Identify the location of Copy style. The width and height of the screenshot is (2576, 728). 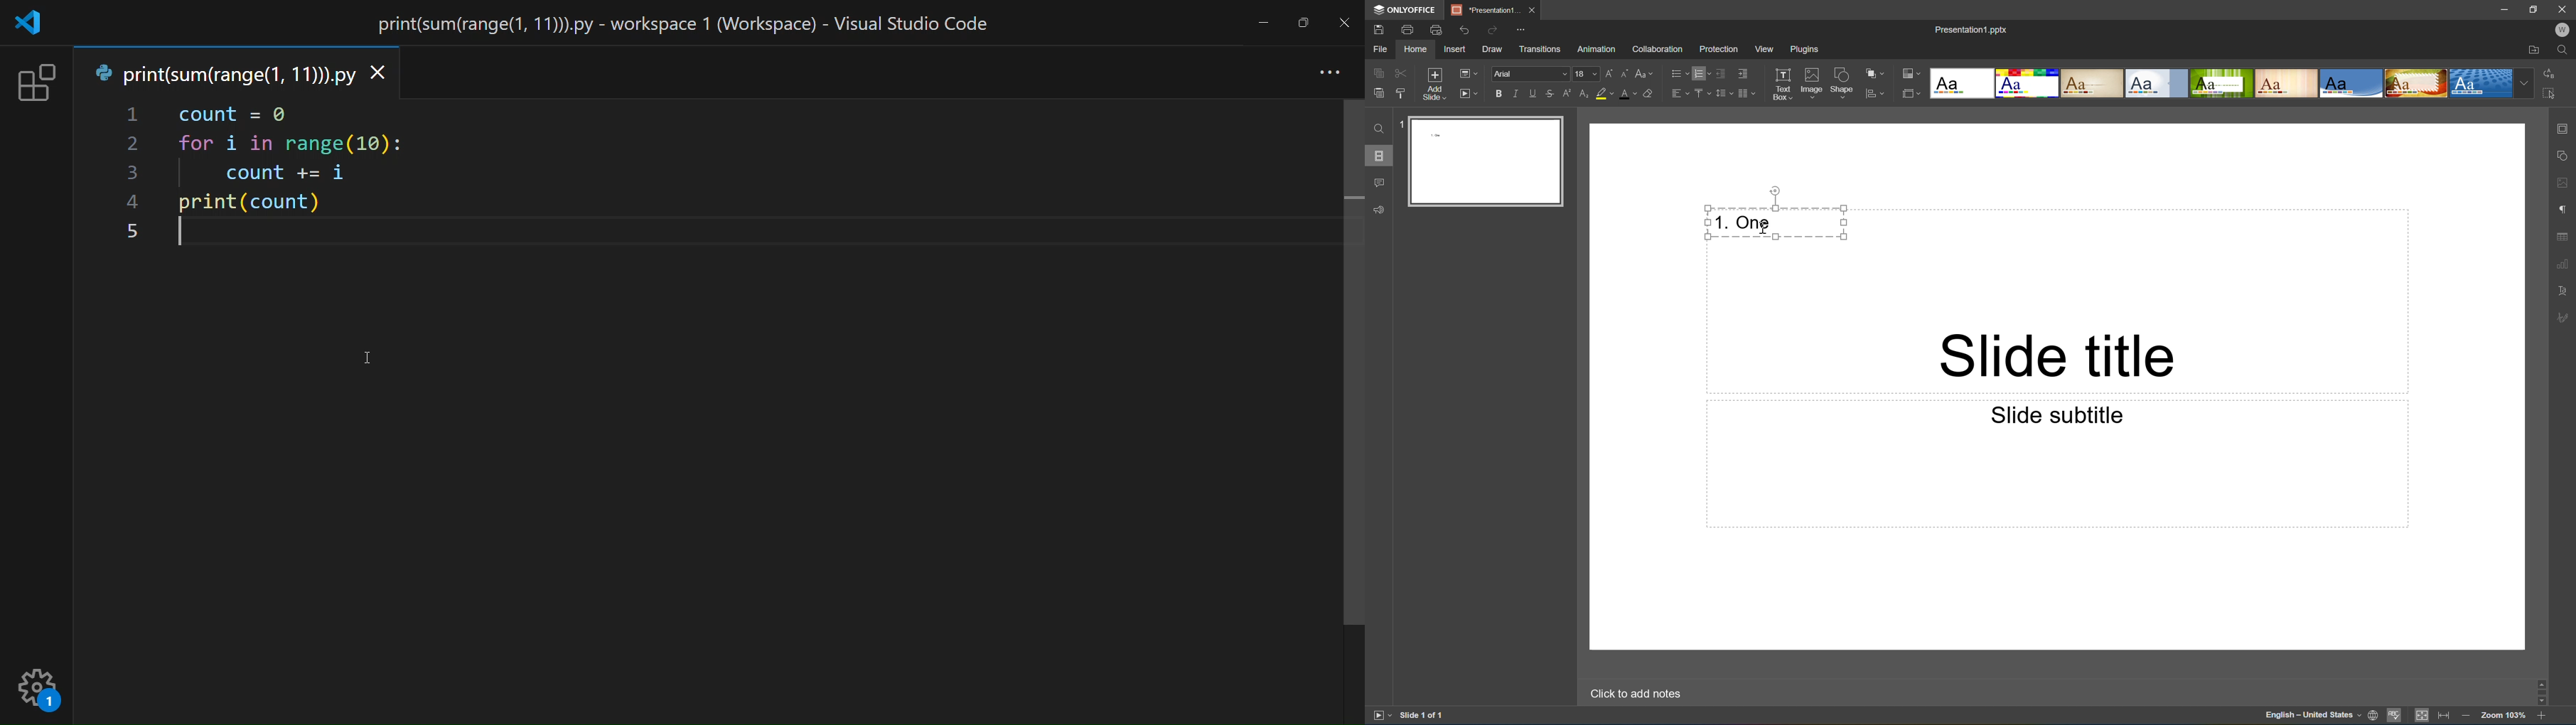
(1401, 93).